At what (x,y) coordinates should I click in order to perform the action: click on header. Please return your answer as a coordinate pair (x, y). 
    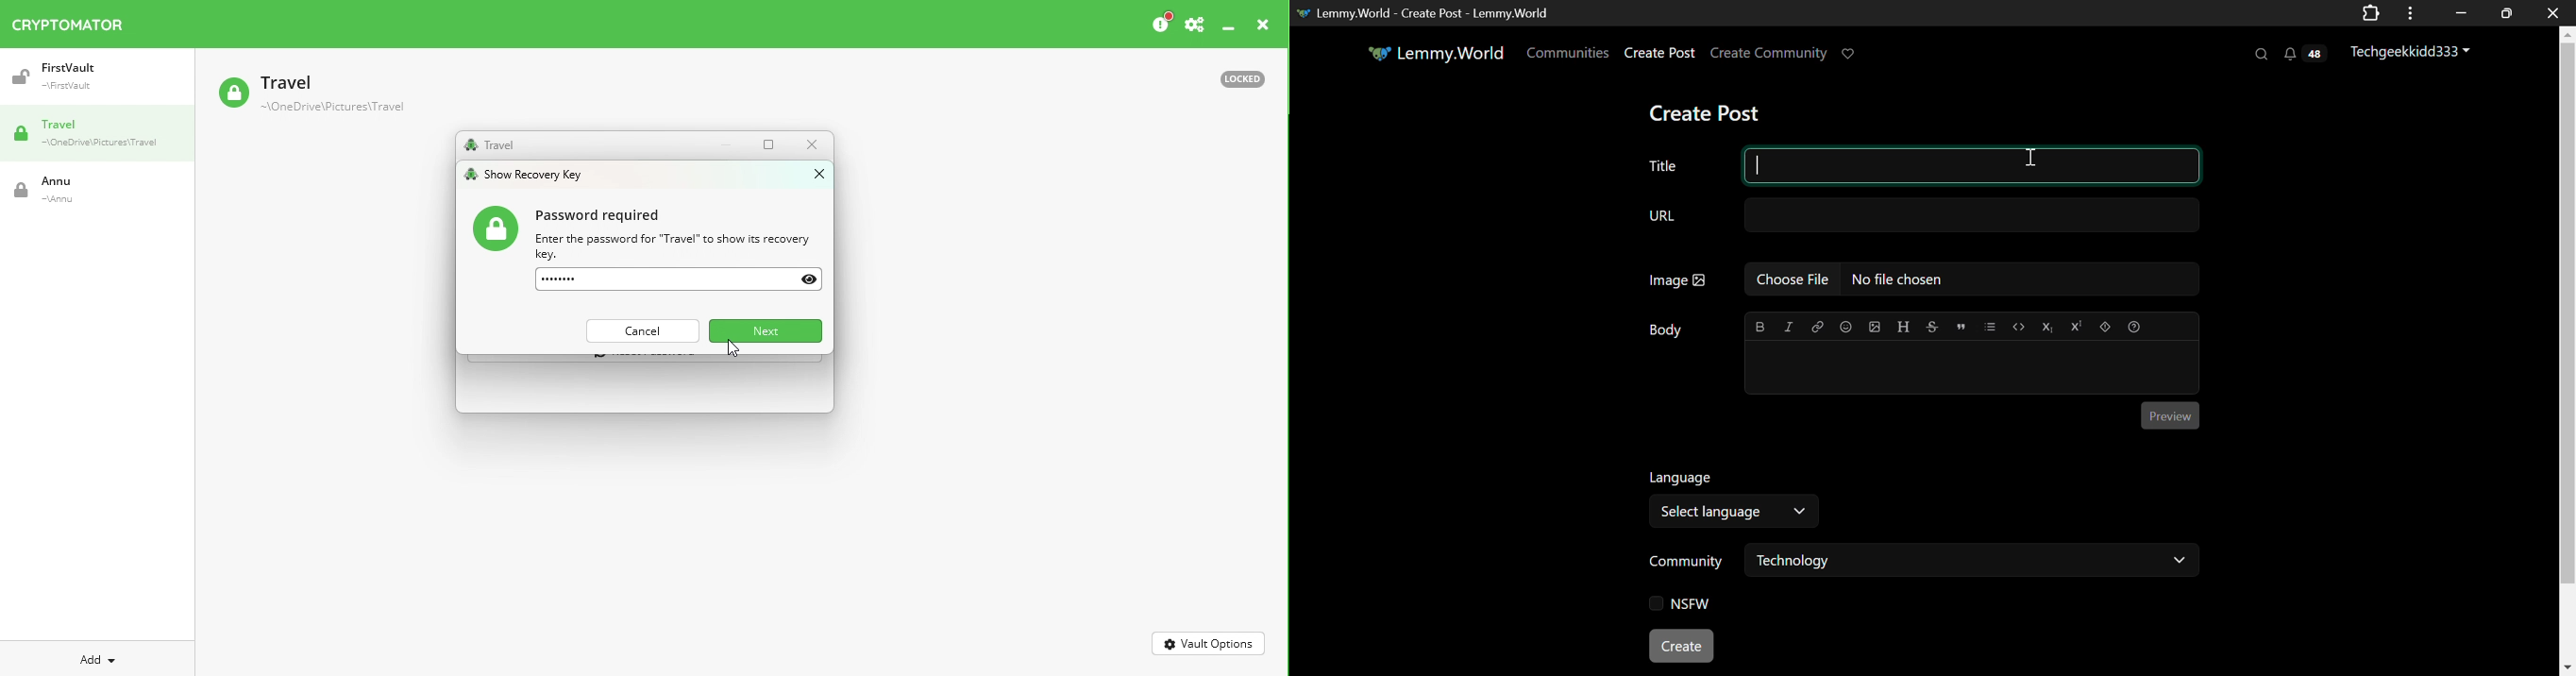
    Looking at the image, I should click on (1902, 325).